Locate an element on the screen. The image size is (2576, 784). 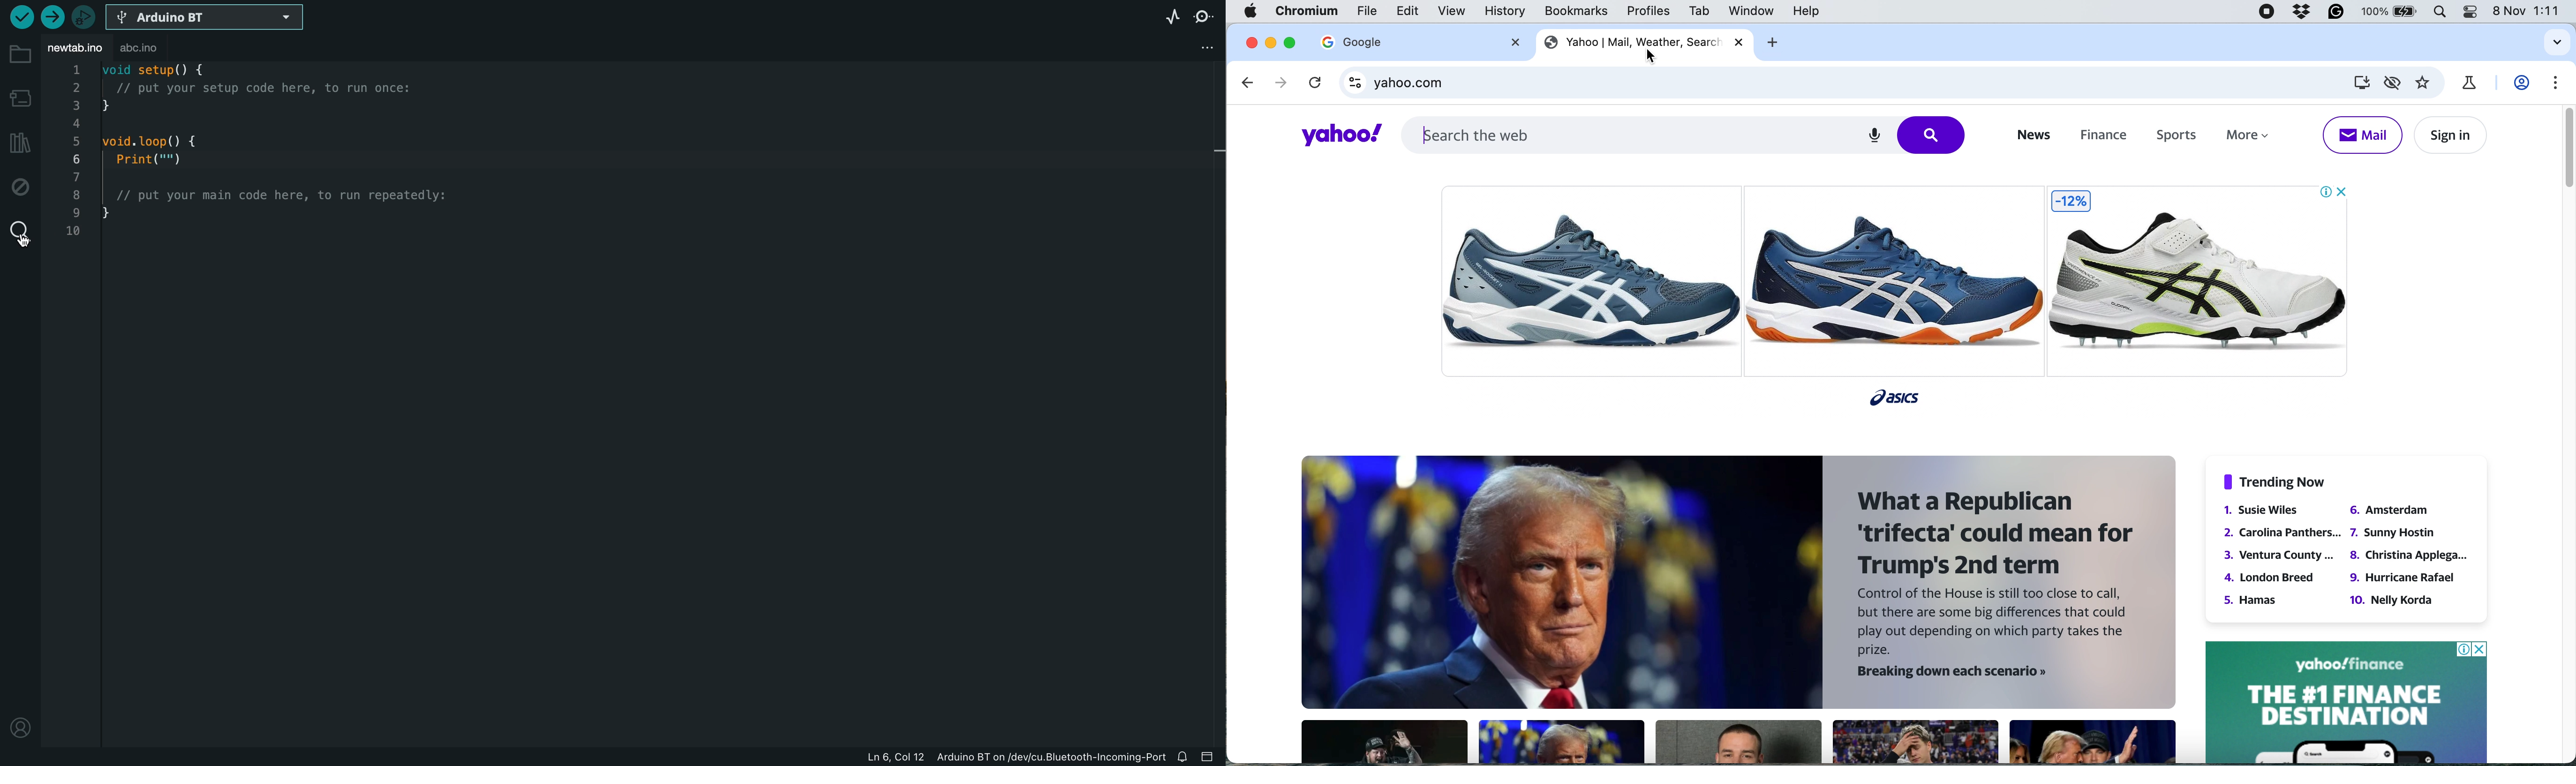
battery is located at coordinates (2390, 13).